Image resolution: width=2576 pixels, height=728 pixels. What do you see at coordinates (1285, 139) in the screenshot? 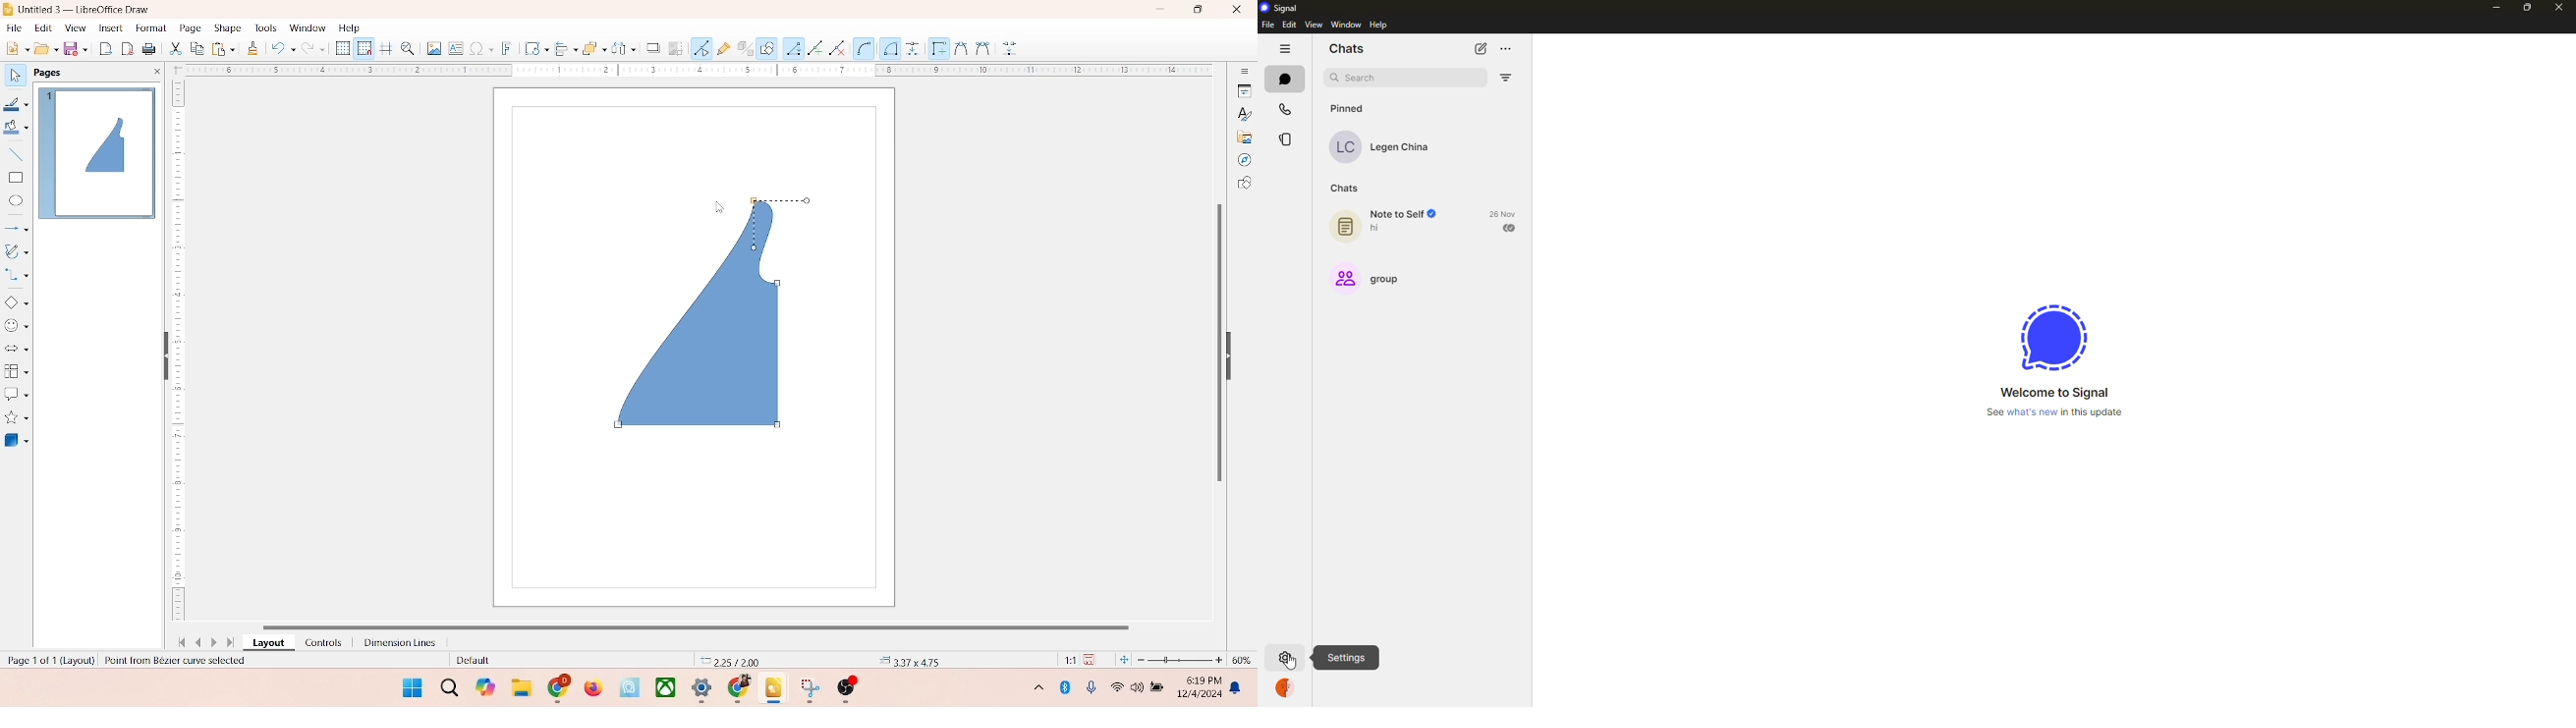
I see `stories` at bounding box center [1285, 139].